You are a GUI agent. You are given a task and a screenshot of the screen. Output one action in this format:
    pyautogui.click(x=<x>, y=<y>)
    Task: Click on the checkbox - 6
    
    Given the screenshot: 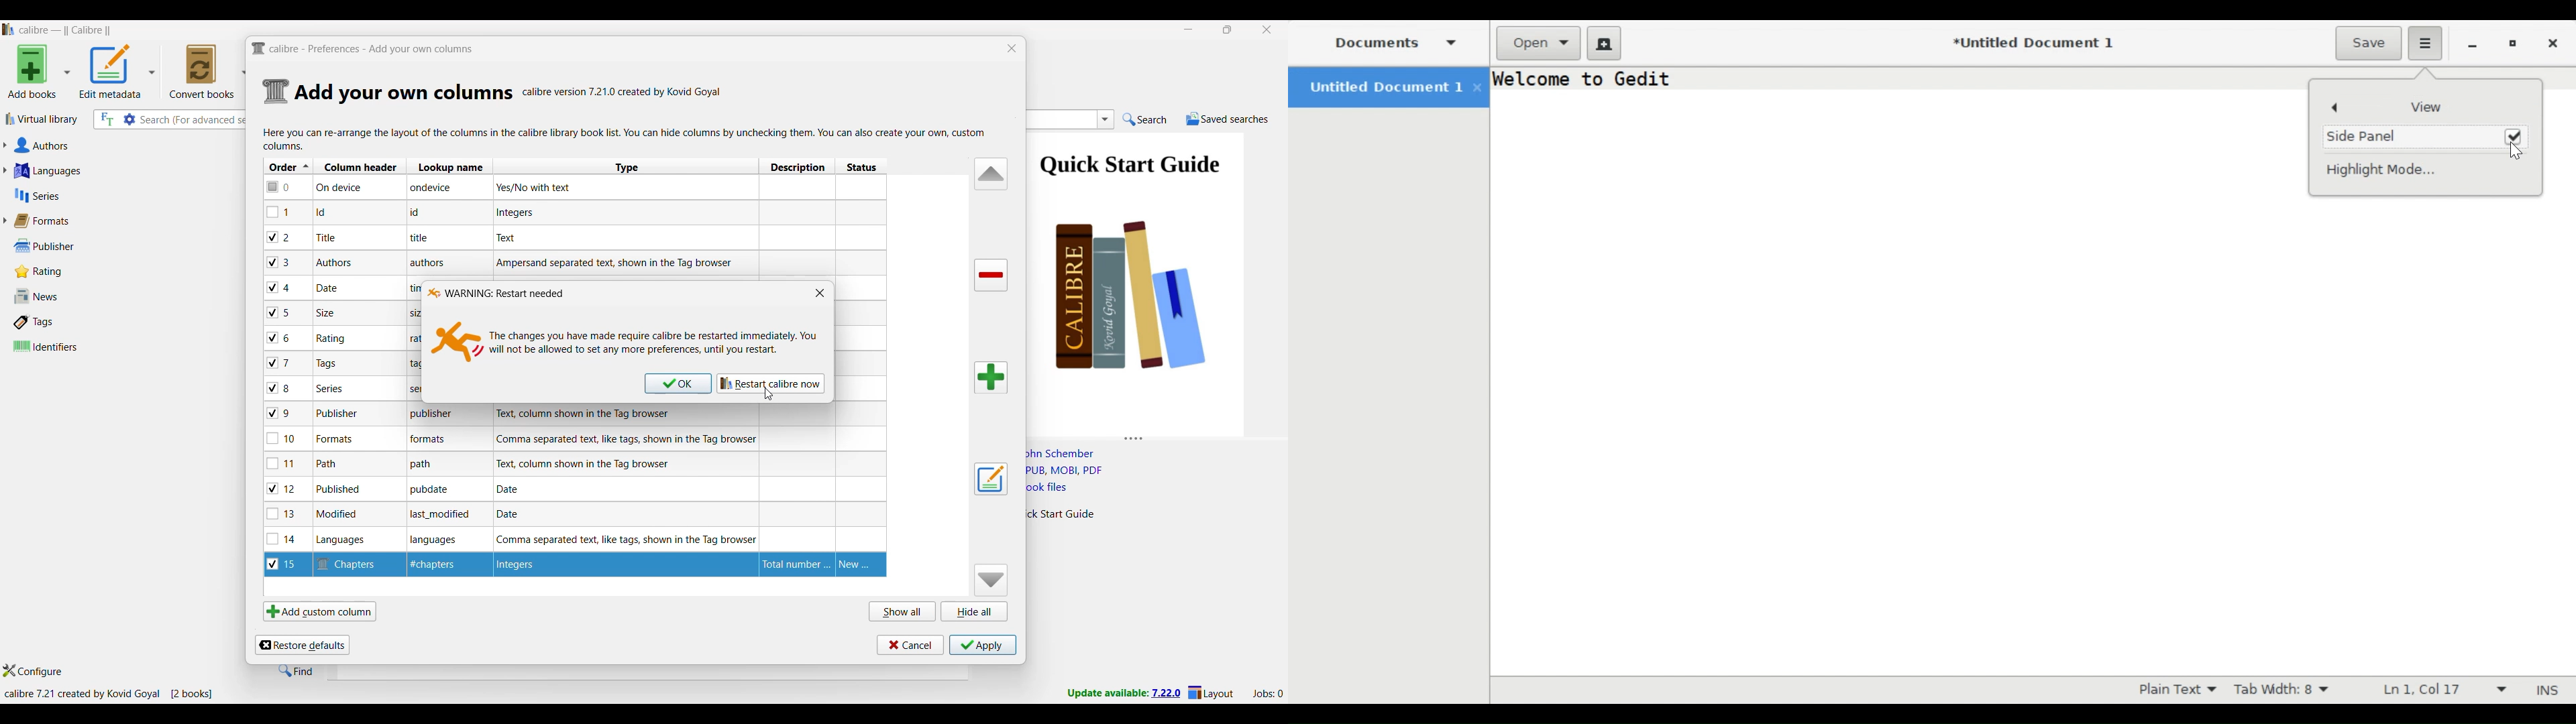 What is the action you would take?
    pyautogui.click(x=281, y=339)
    